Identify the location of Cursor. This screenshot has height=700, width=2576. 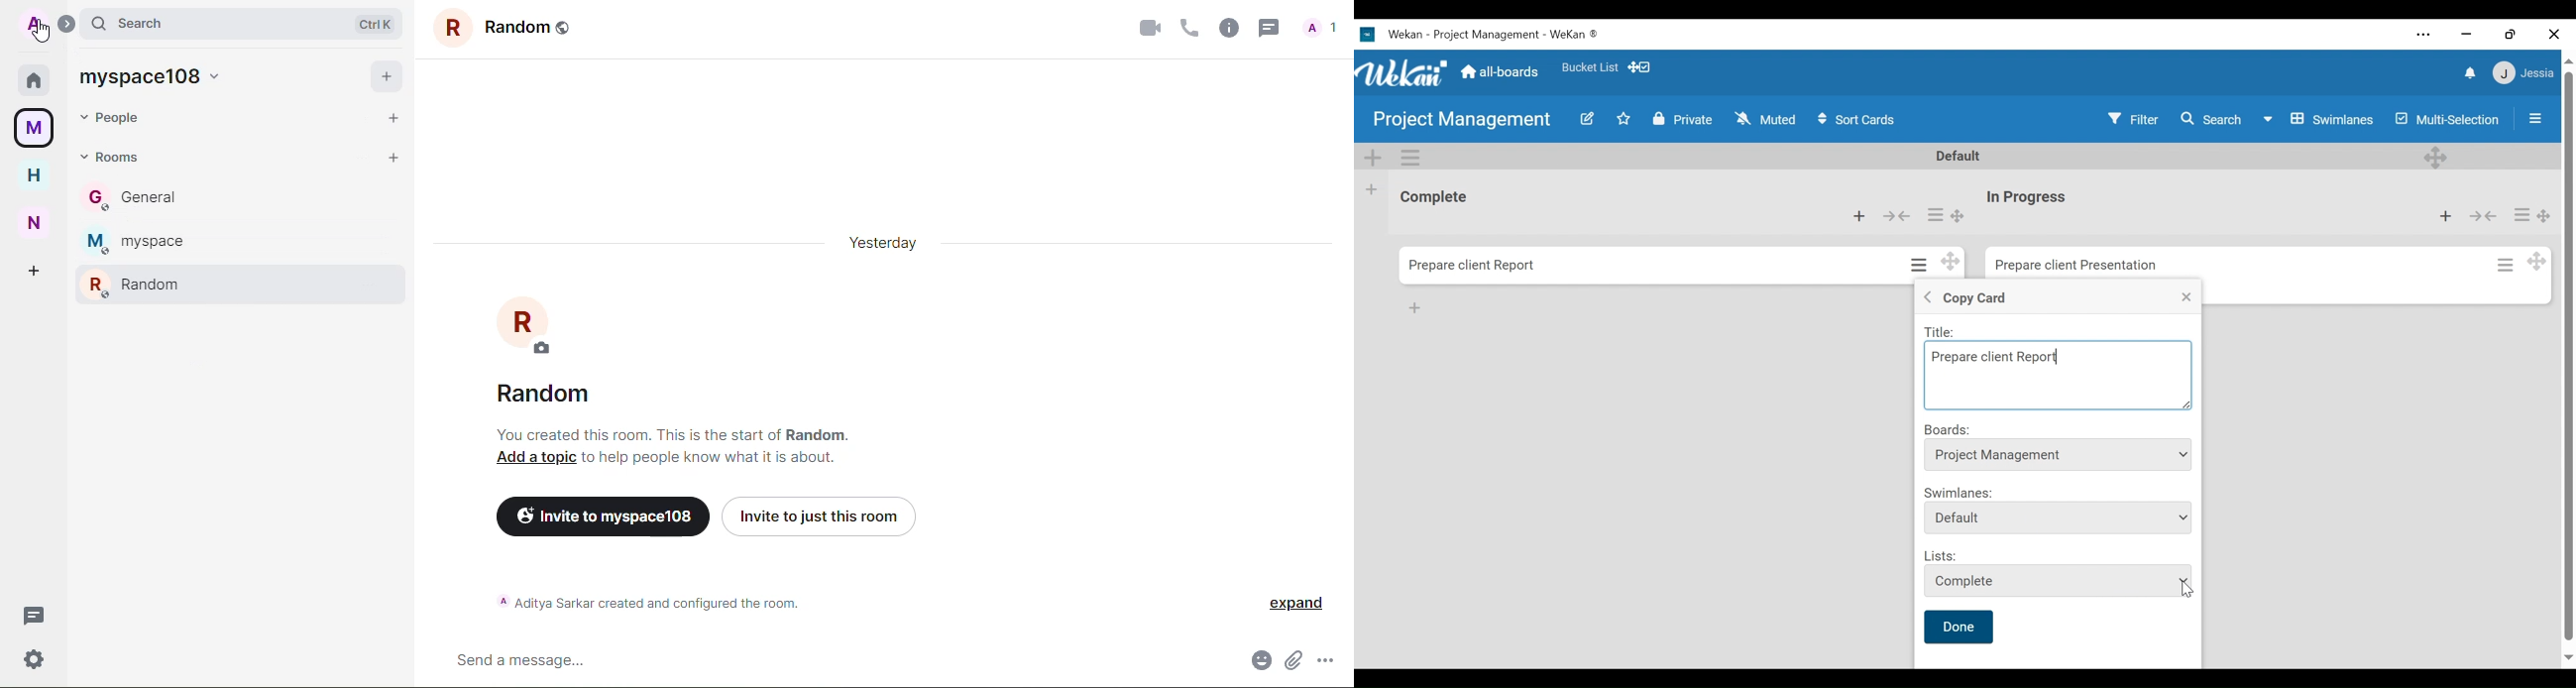
(2186, 590).